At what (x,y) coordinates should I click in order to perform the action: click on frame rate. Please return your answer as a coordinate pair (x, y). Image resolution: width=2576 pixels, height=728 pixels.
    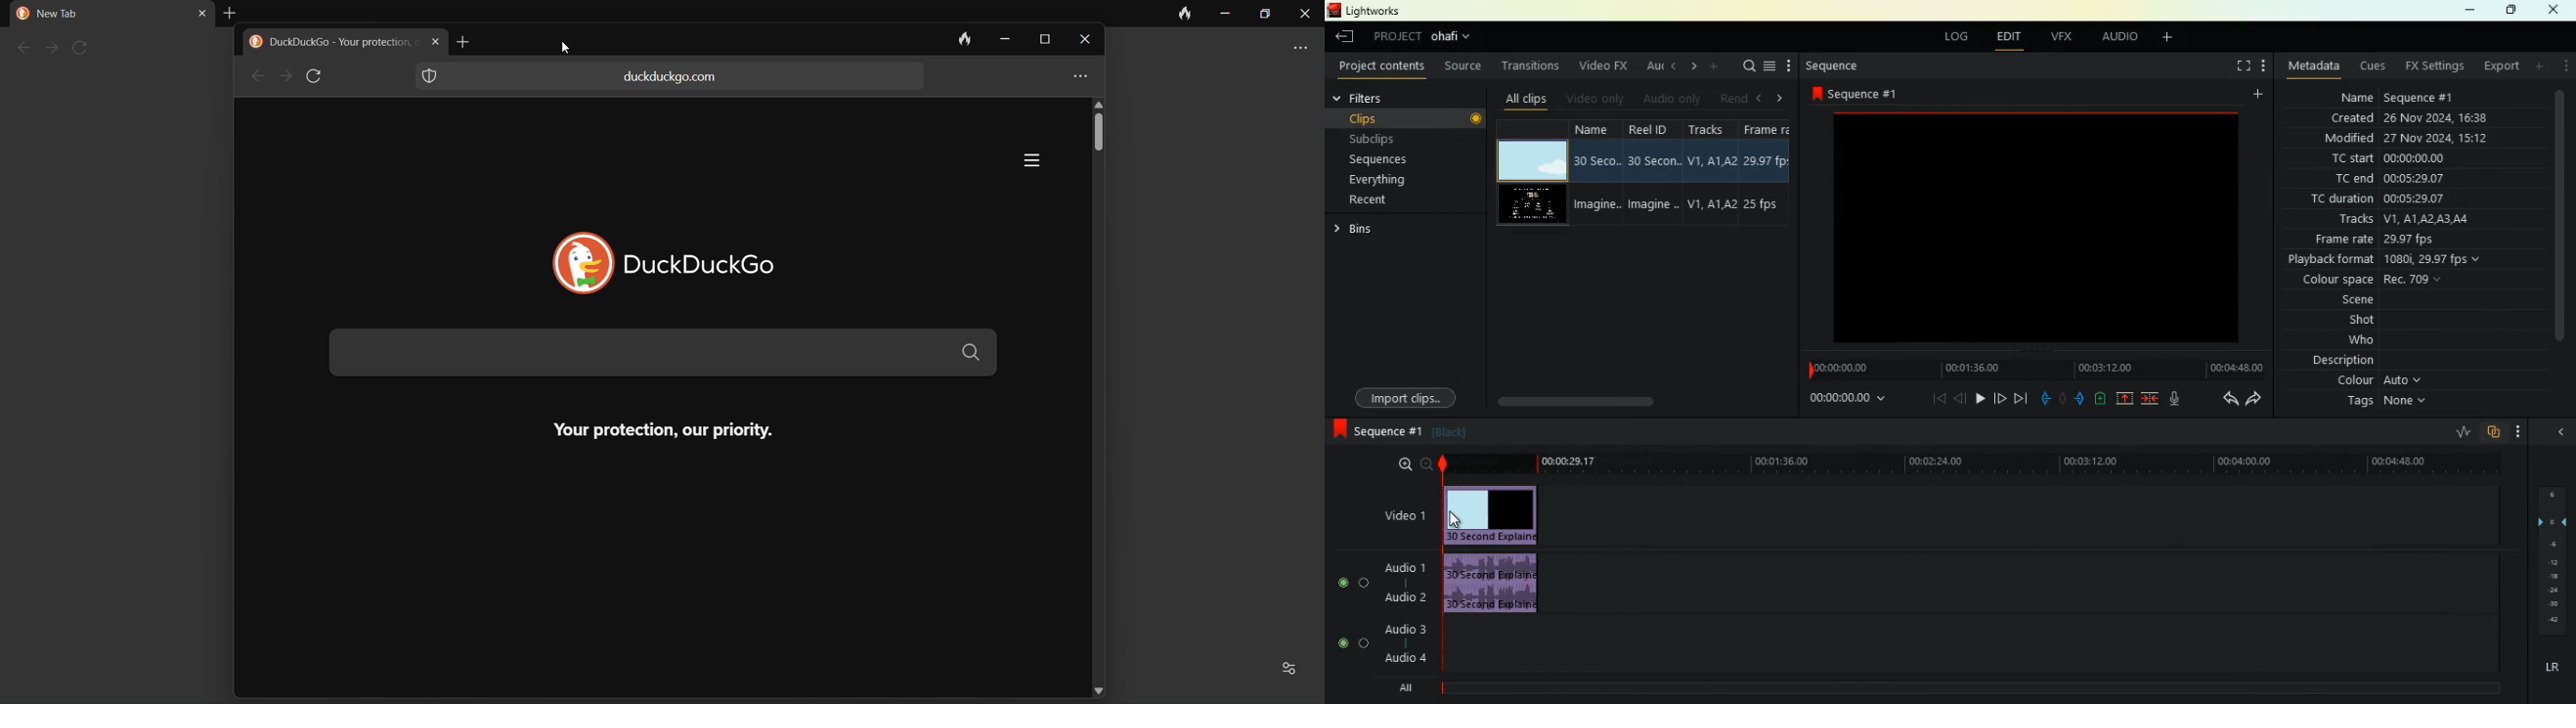
    Looking at the image, I should click on (2406, 241).